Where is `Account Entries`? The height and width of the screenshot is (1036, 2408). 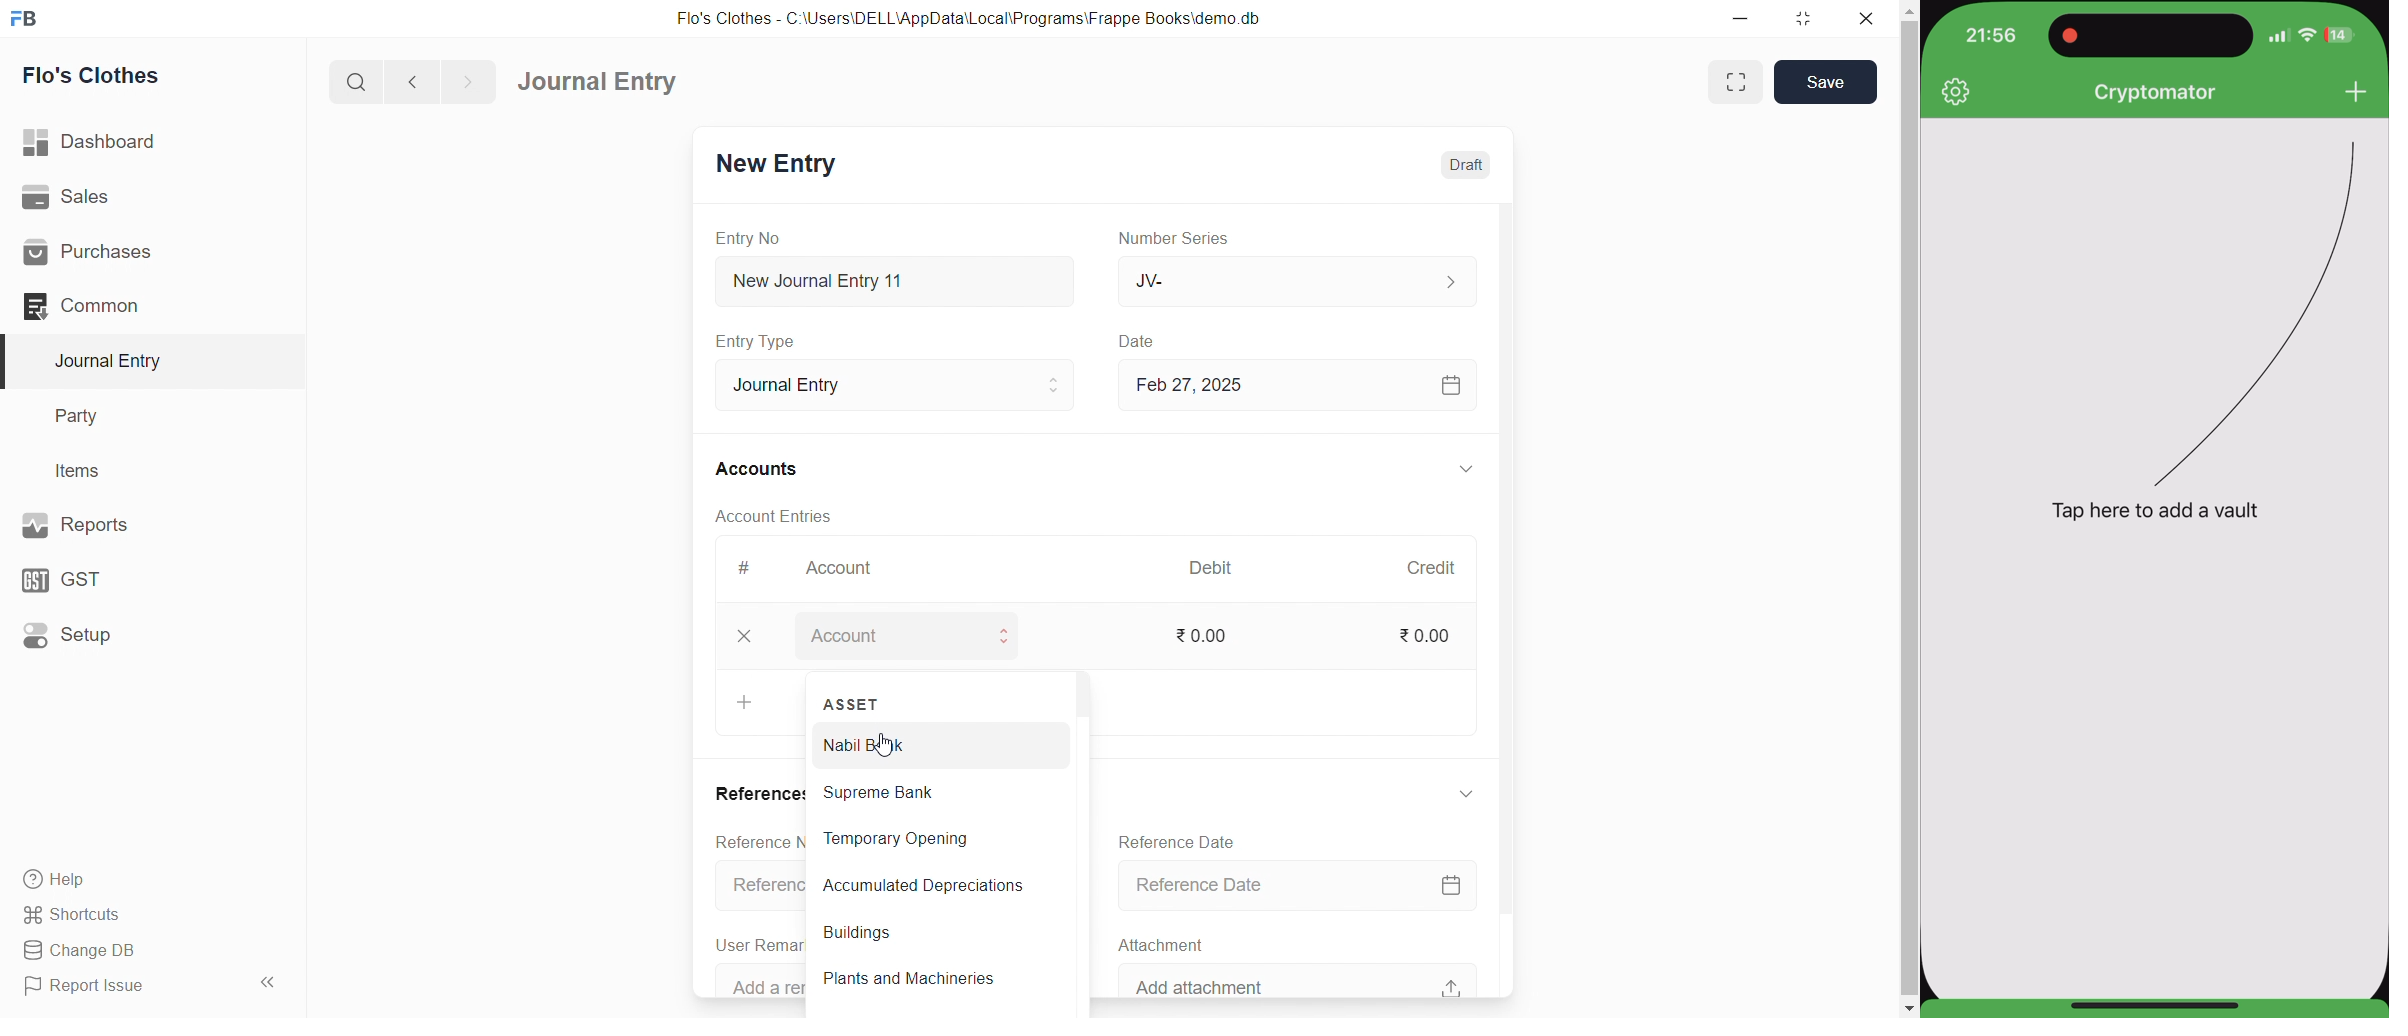
Account Entries is located at coordinates (786, 514).